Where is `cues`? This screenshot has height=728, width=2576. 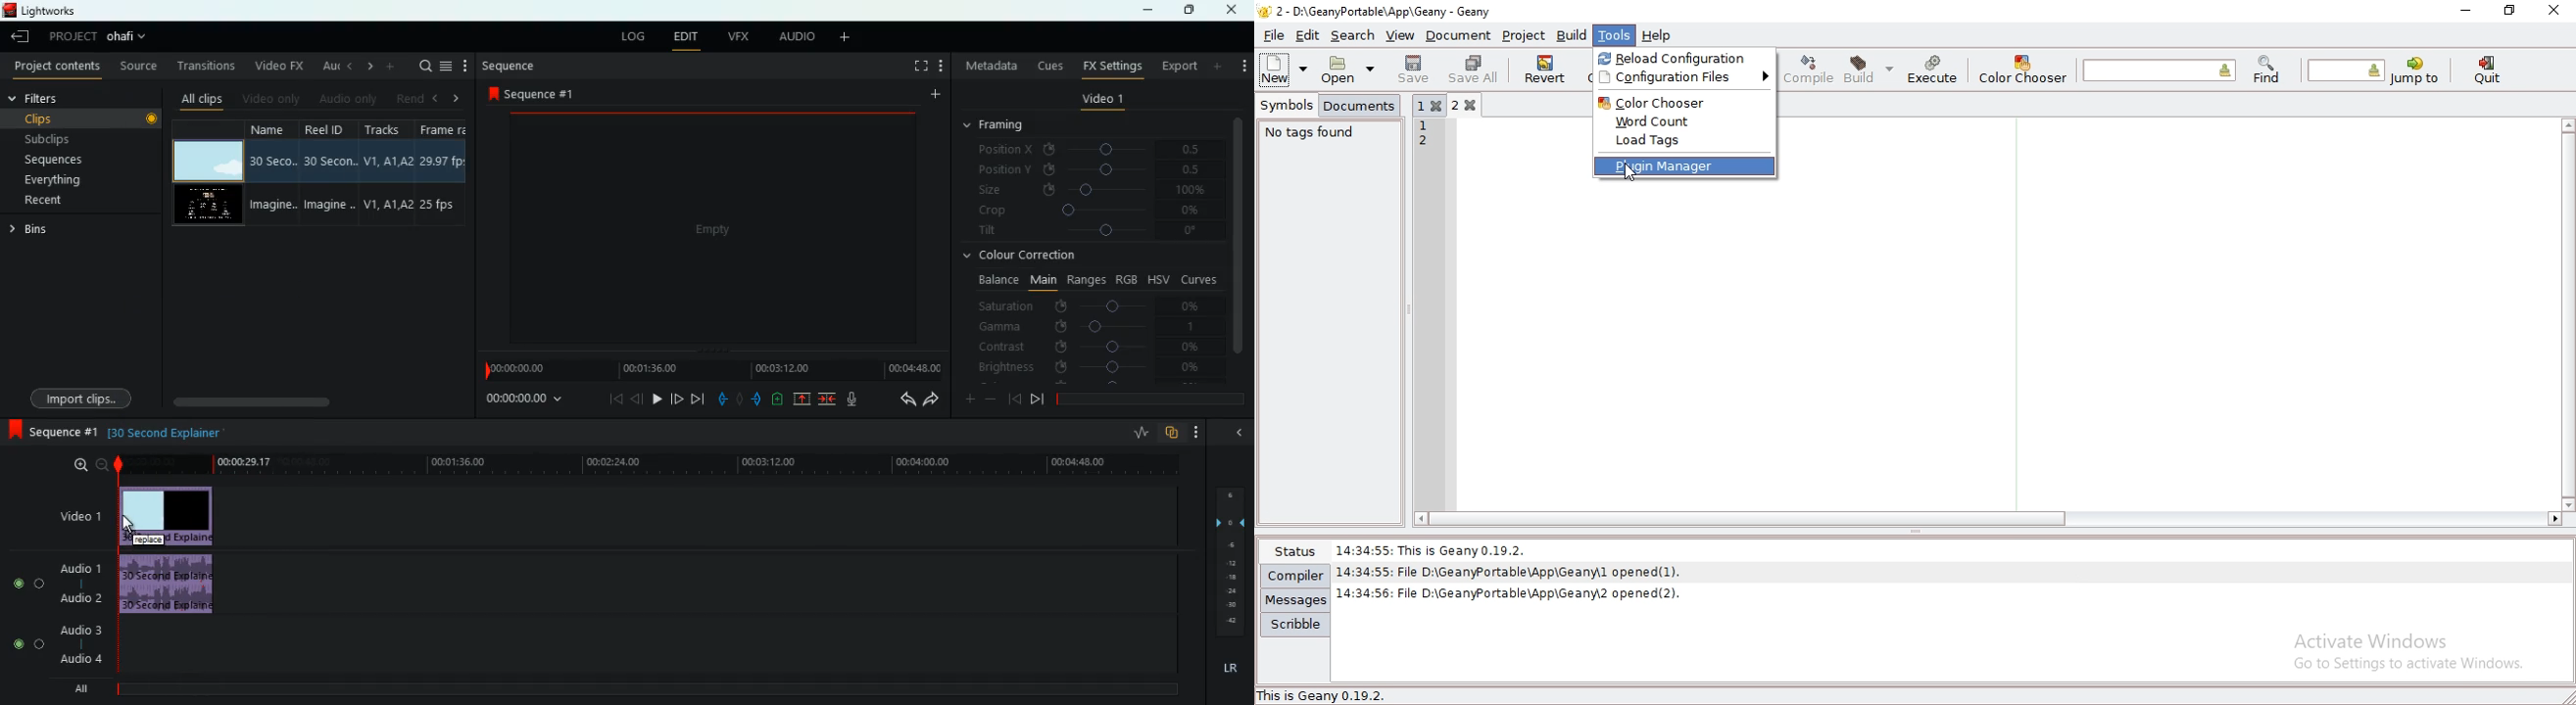
cues is located at coordinates (1045, 65).